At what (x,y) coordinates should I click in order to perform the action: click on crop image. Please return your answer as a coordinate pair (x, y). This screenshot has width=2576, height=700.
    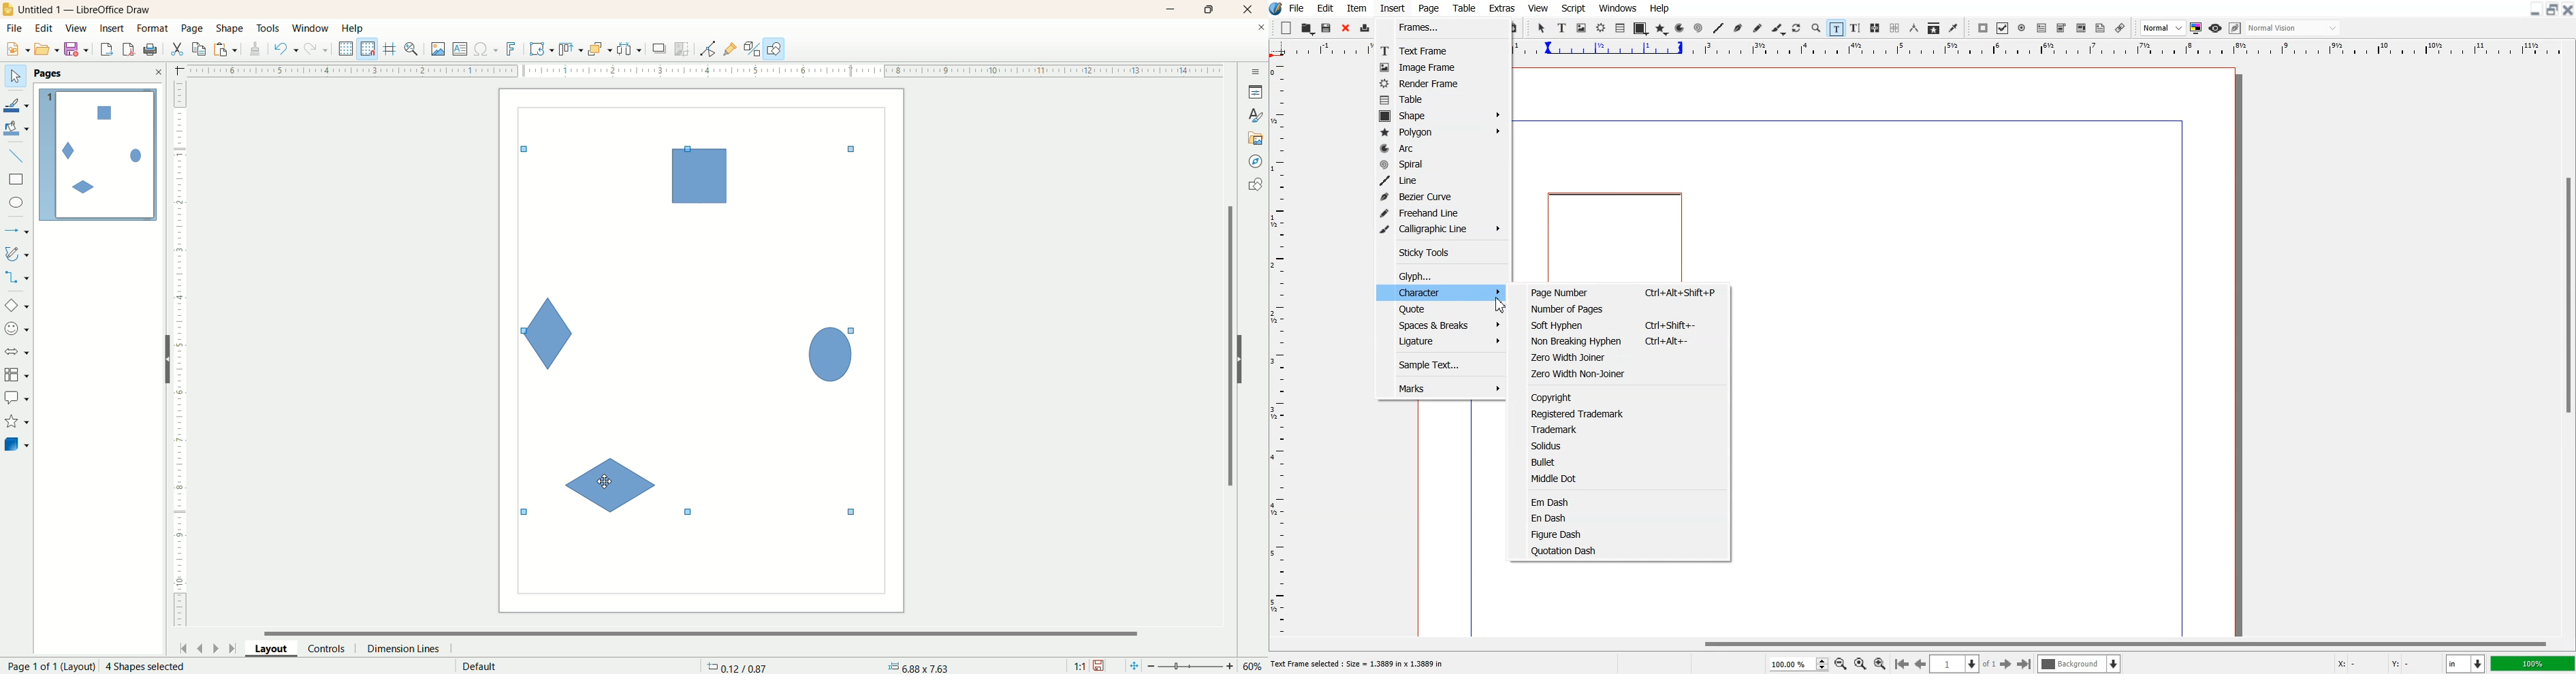
    Looking at the image, I should click on (683, 49).